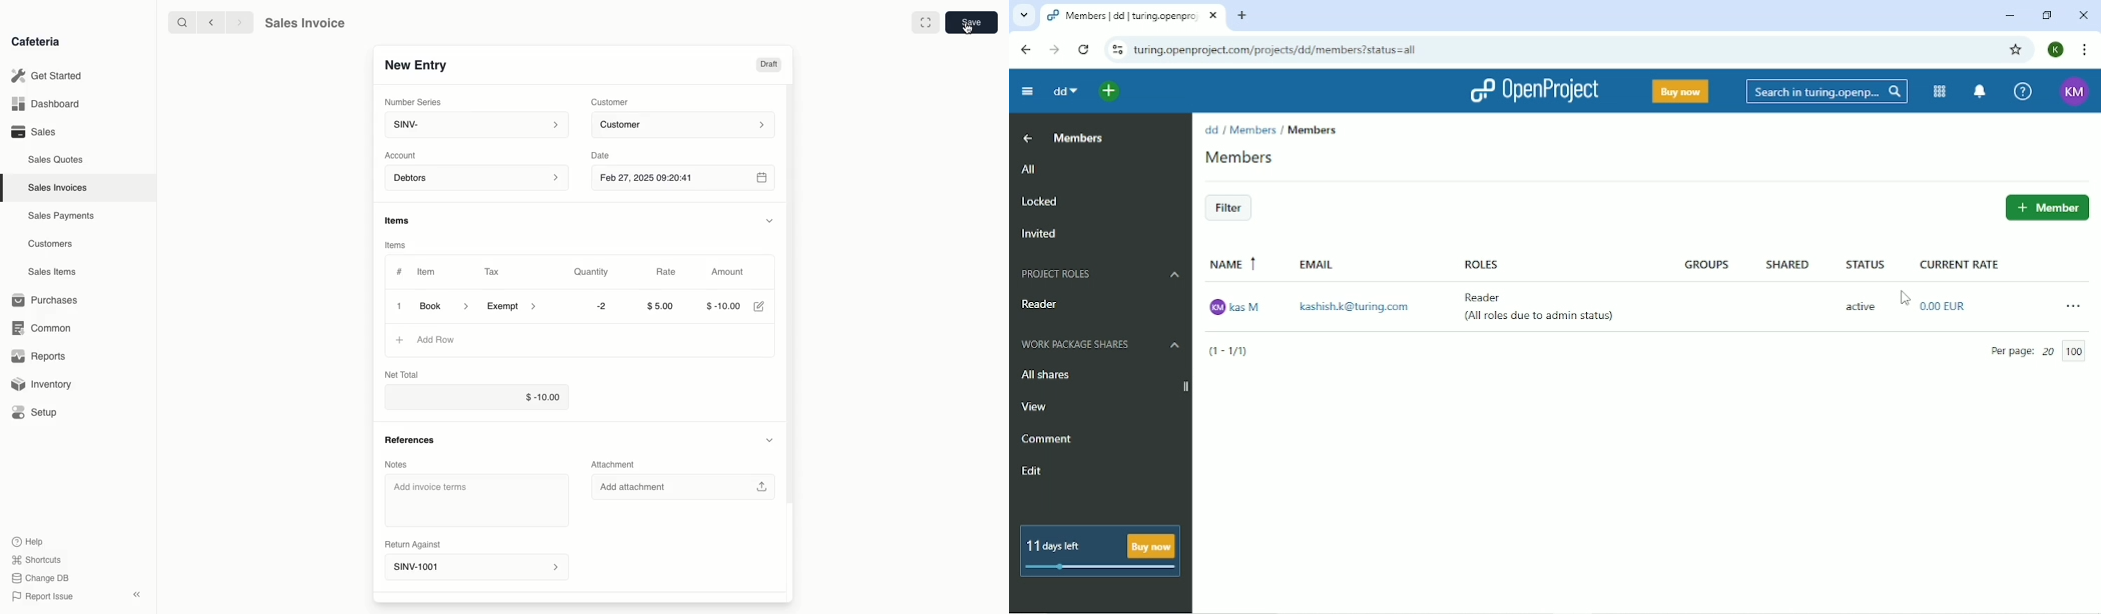 Image resolution: width=2128 pixels, height=616 pixels. I want to click on search, so click(180, 22).